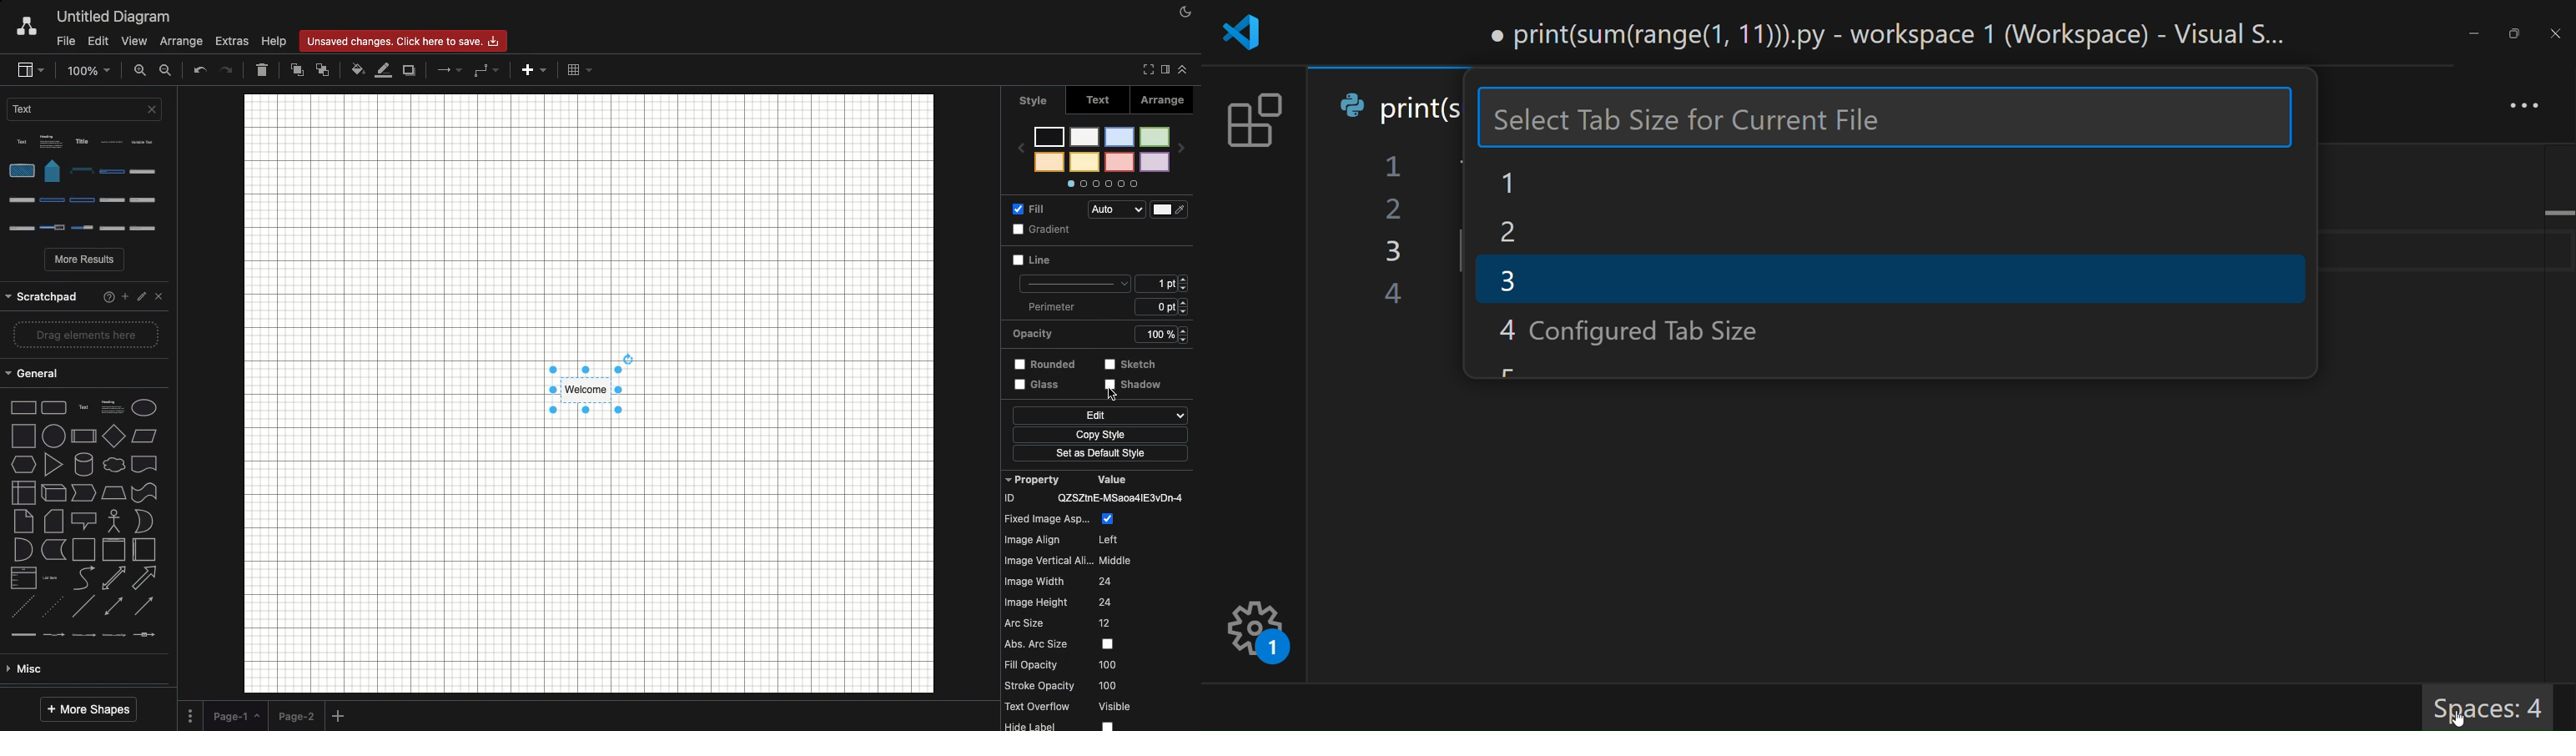  I want to click on Style selected, so click(587, 391).